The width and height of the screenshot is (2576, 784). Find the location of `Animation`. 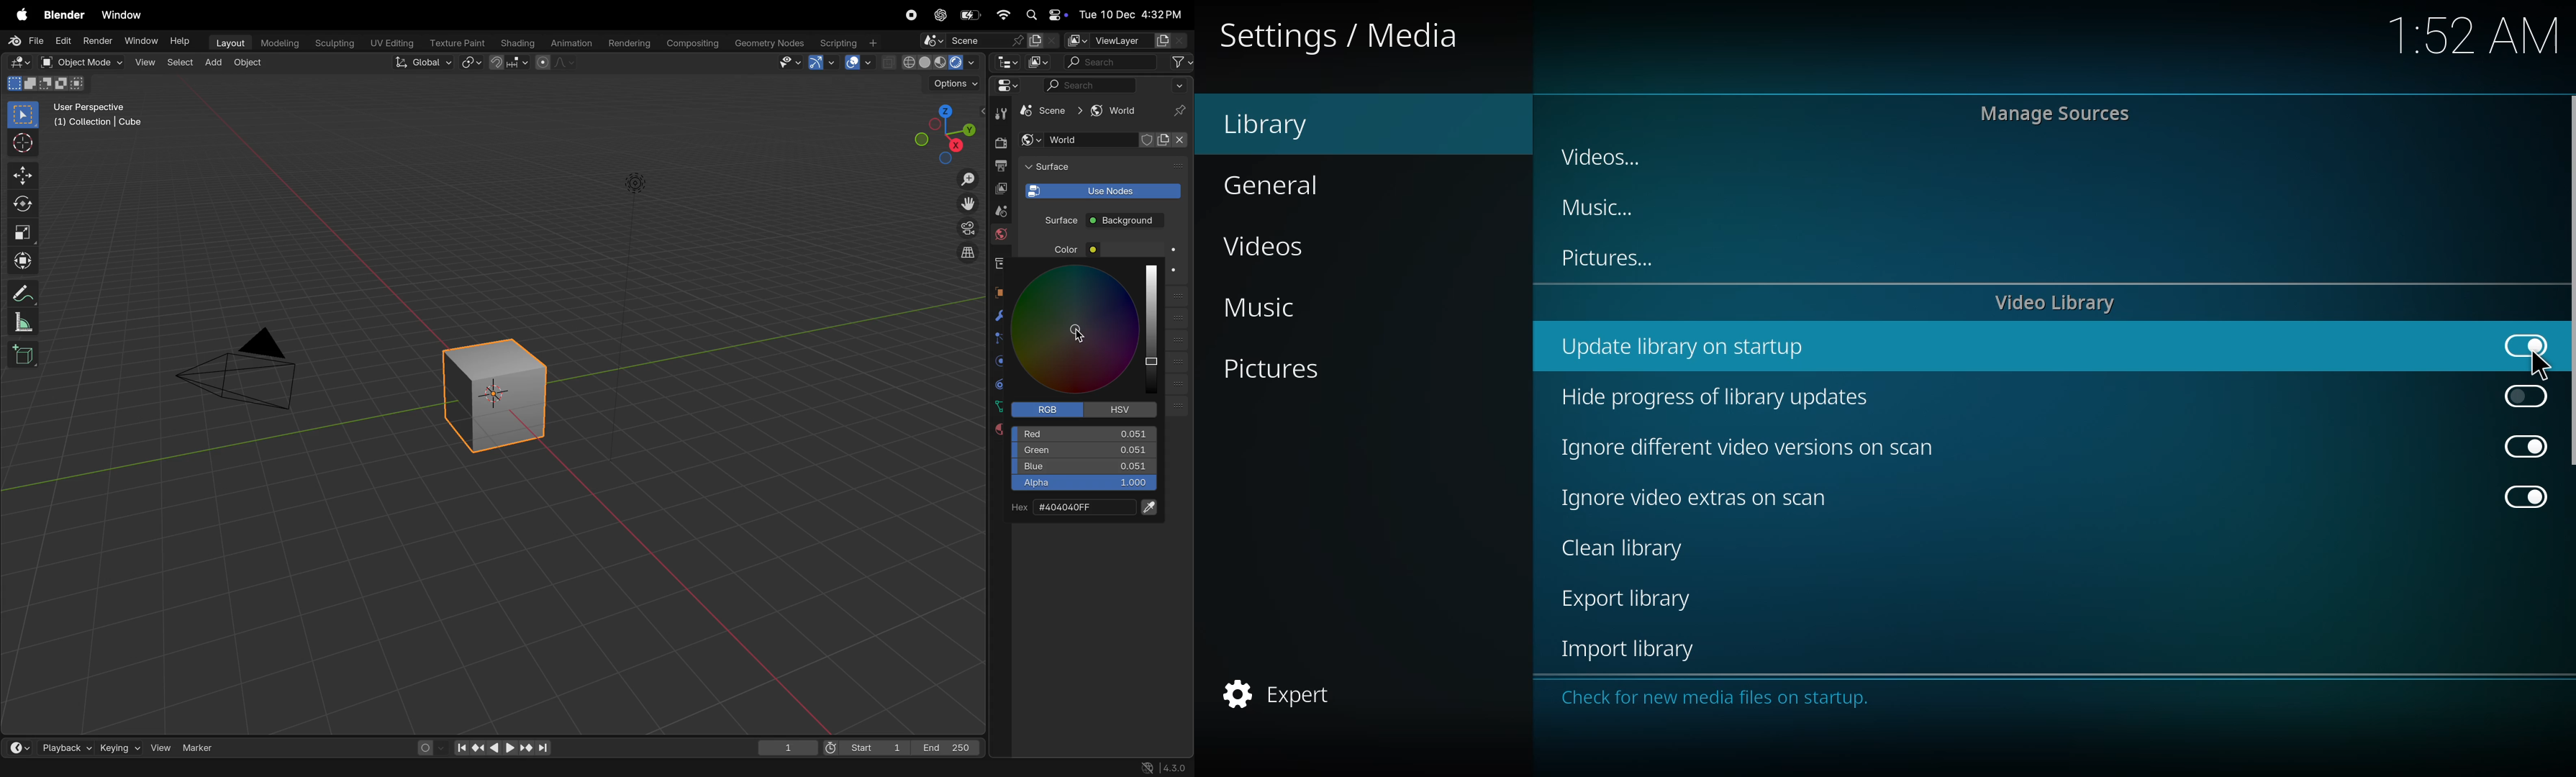

Animation is located at coordinates (569, 44).